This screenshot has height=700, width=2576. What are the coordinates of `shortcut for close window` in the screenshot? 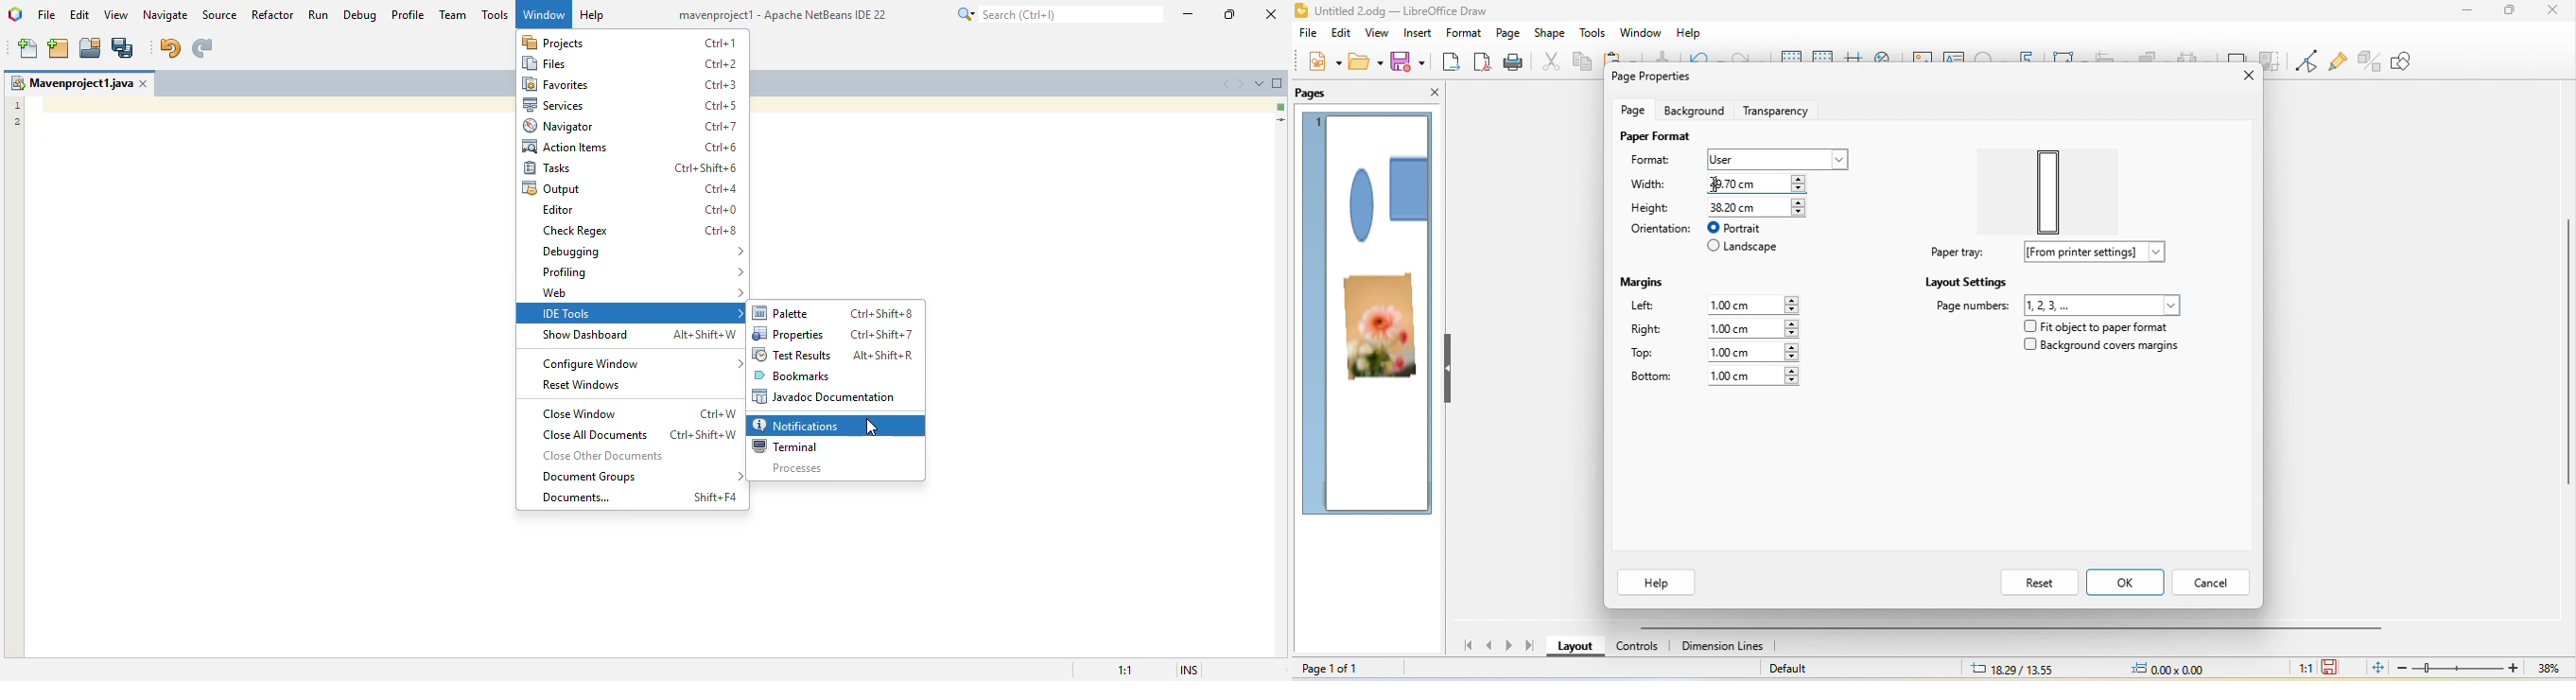 It's located at (719, 413).